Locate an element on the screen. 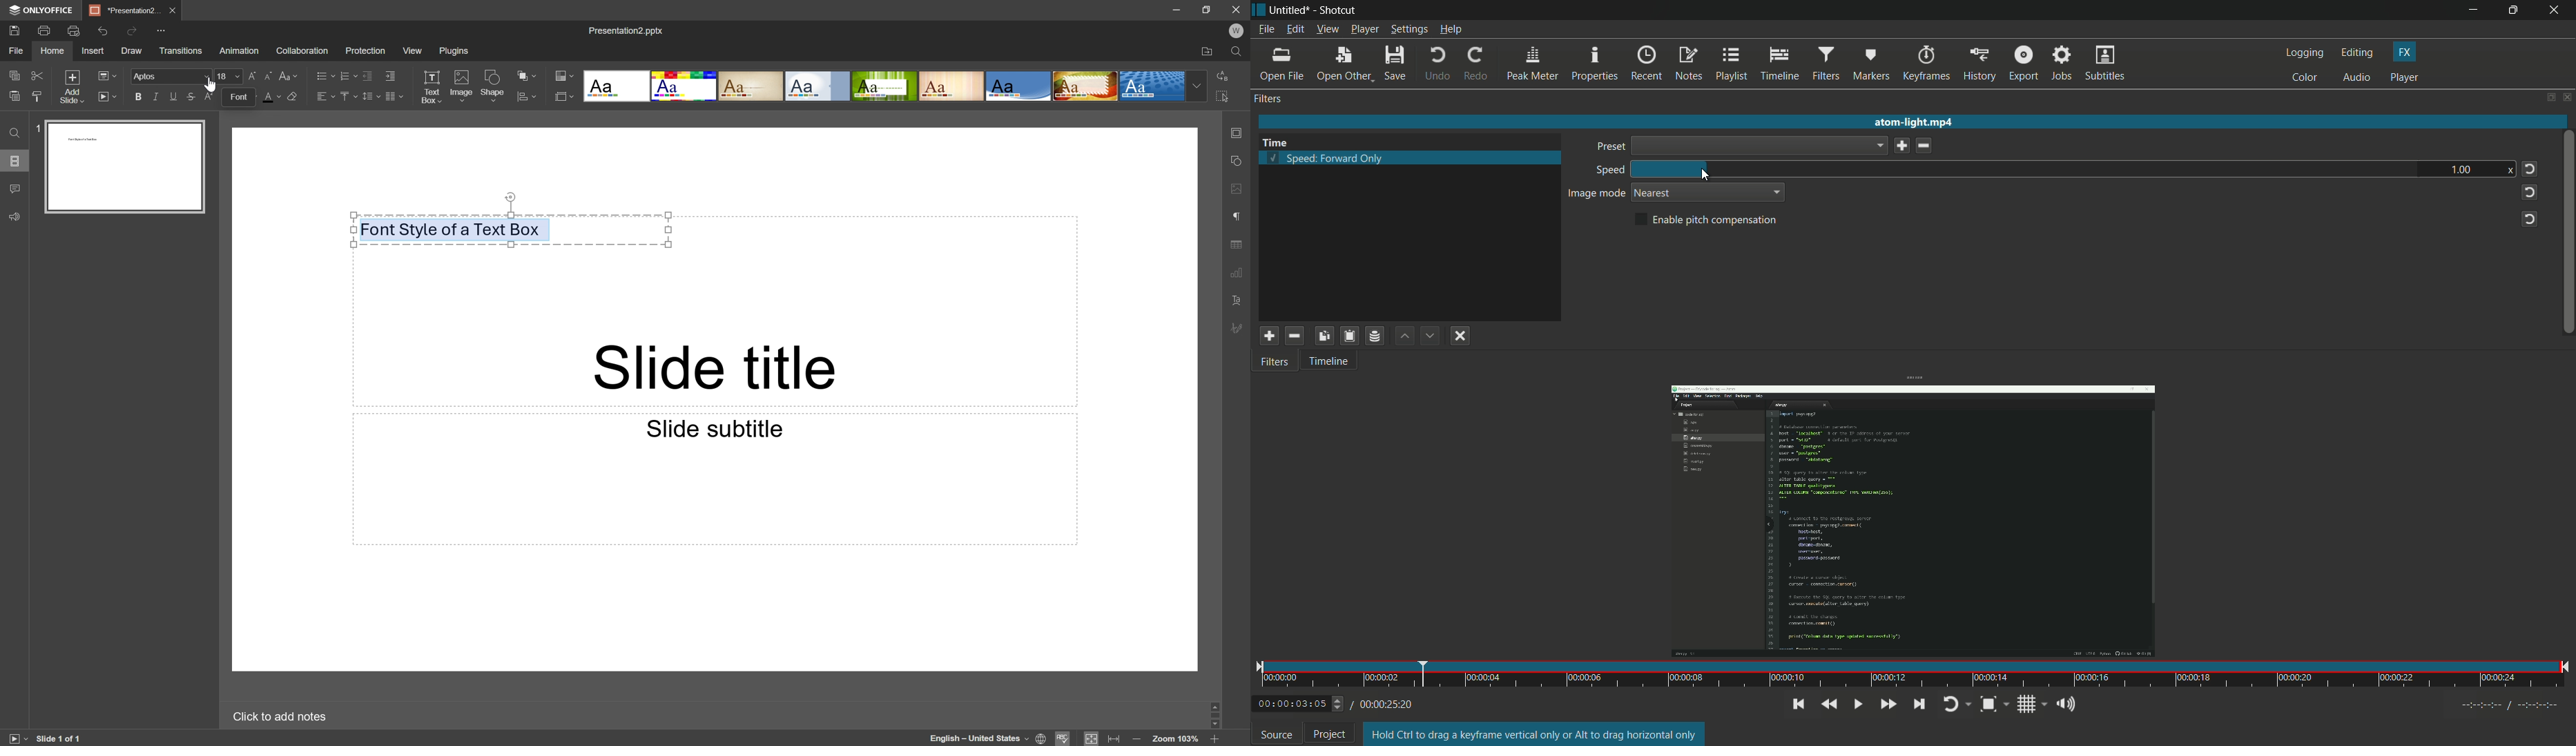  Cut is located at coordinates (39, 74).